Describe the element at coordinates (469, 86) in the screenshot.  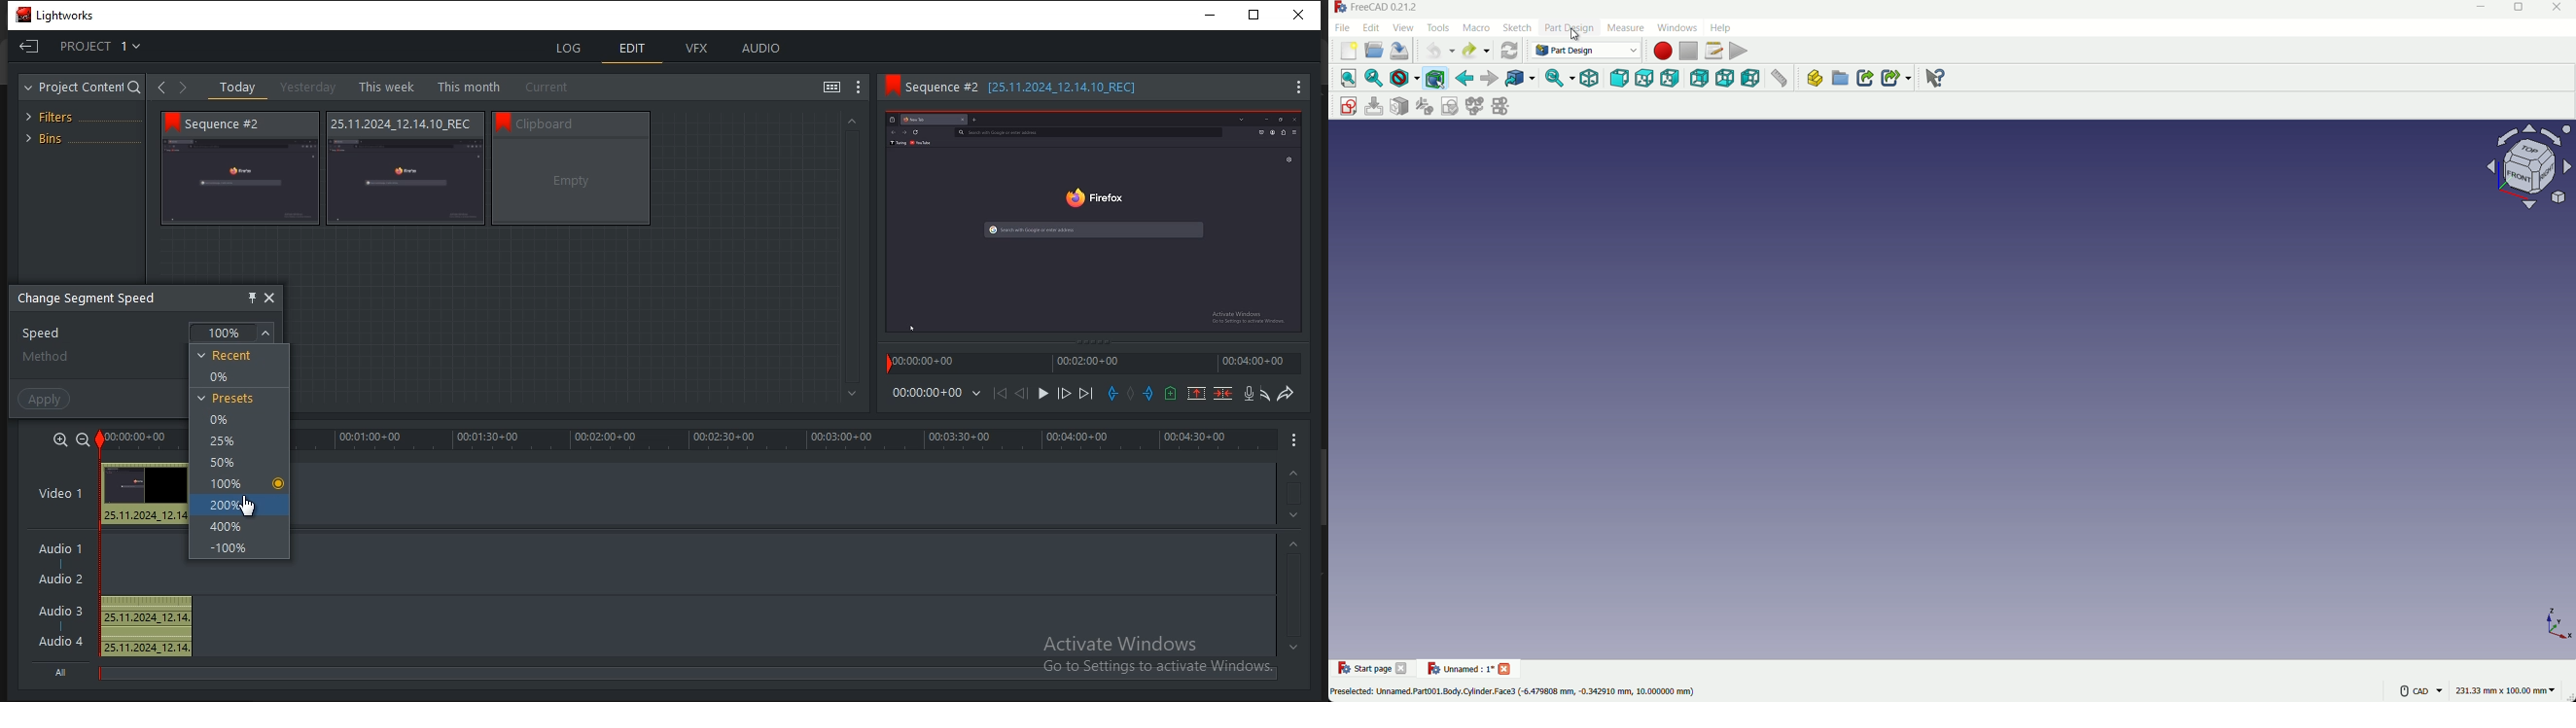
I see `this month` at that location.